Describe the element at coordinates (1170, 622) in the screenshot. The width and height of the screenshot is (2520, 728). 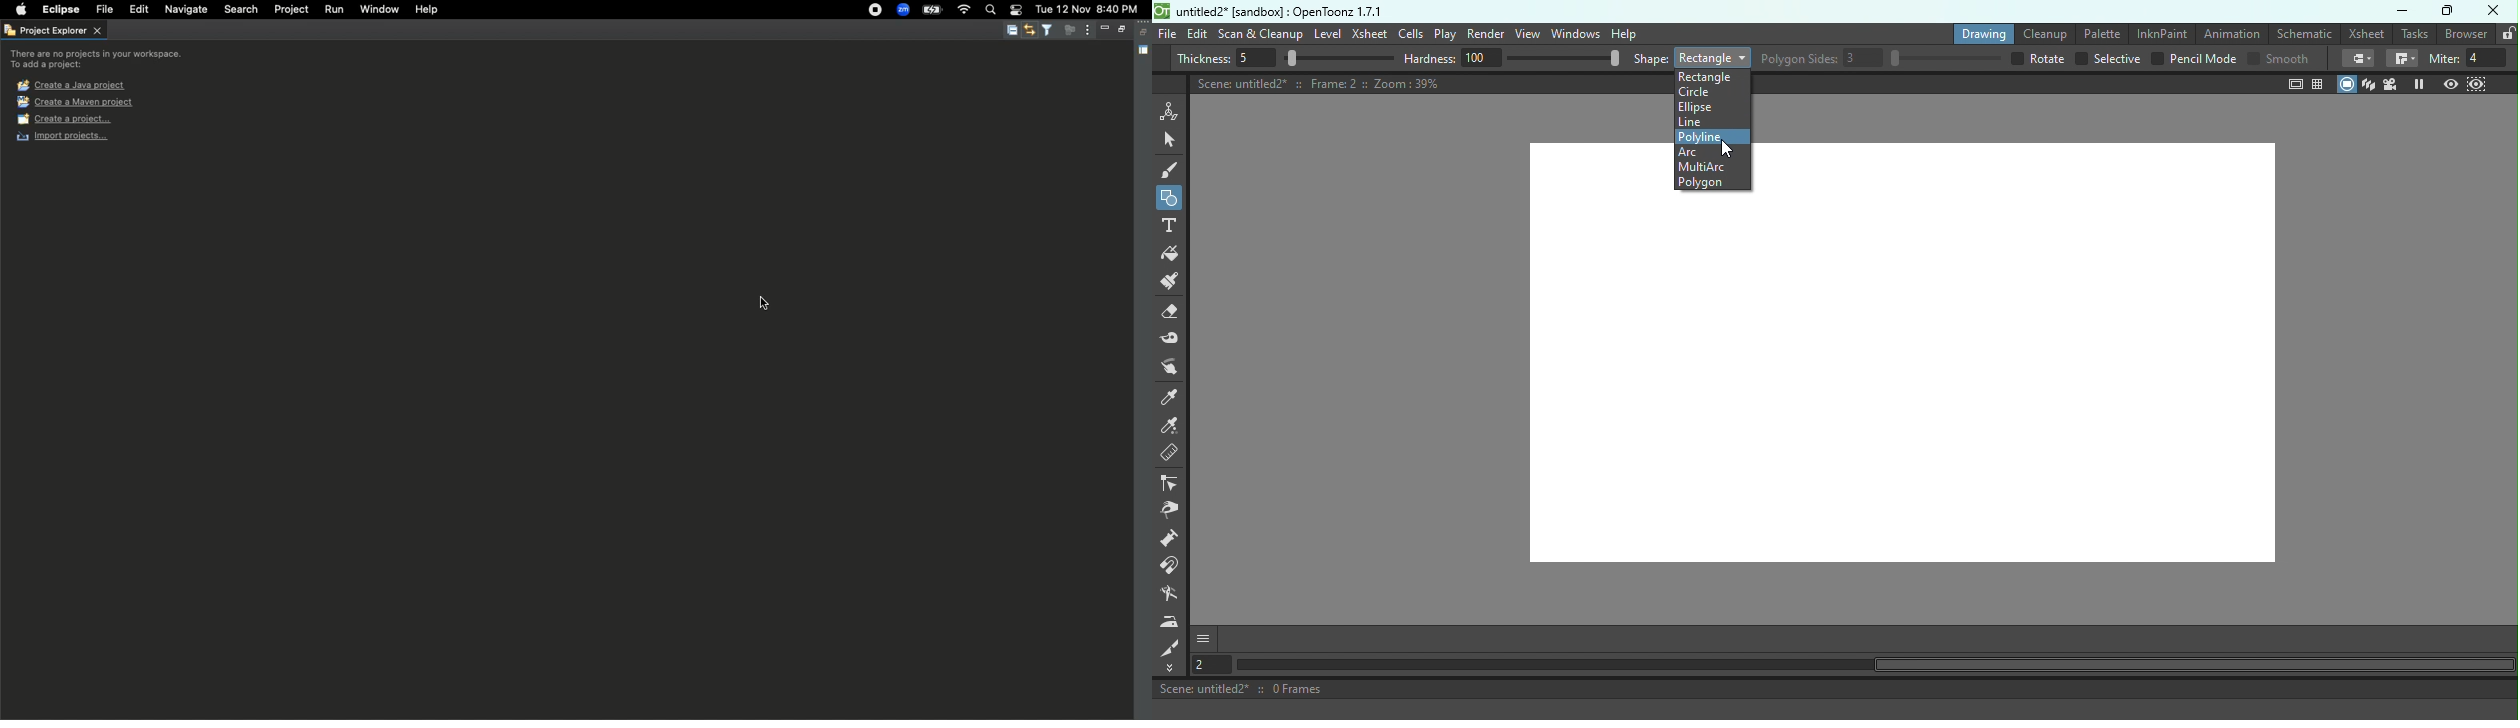
I see `Iron tool` at that location.